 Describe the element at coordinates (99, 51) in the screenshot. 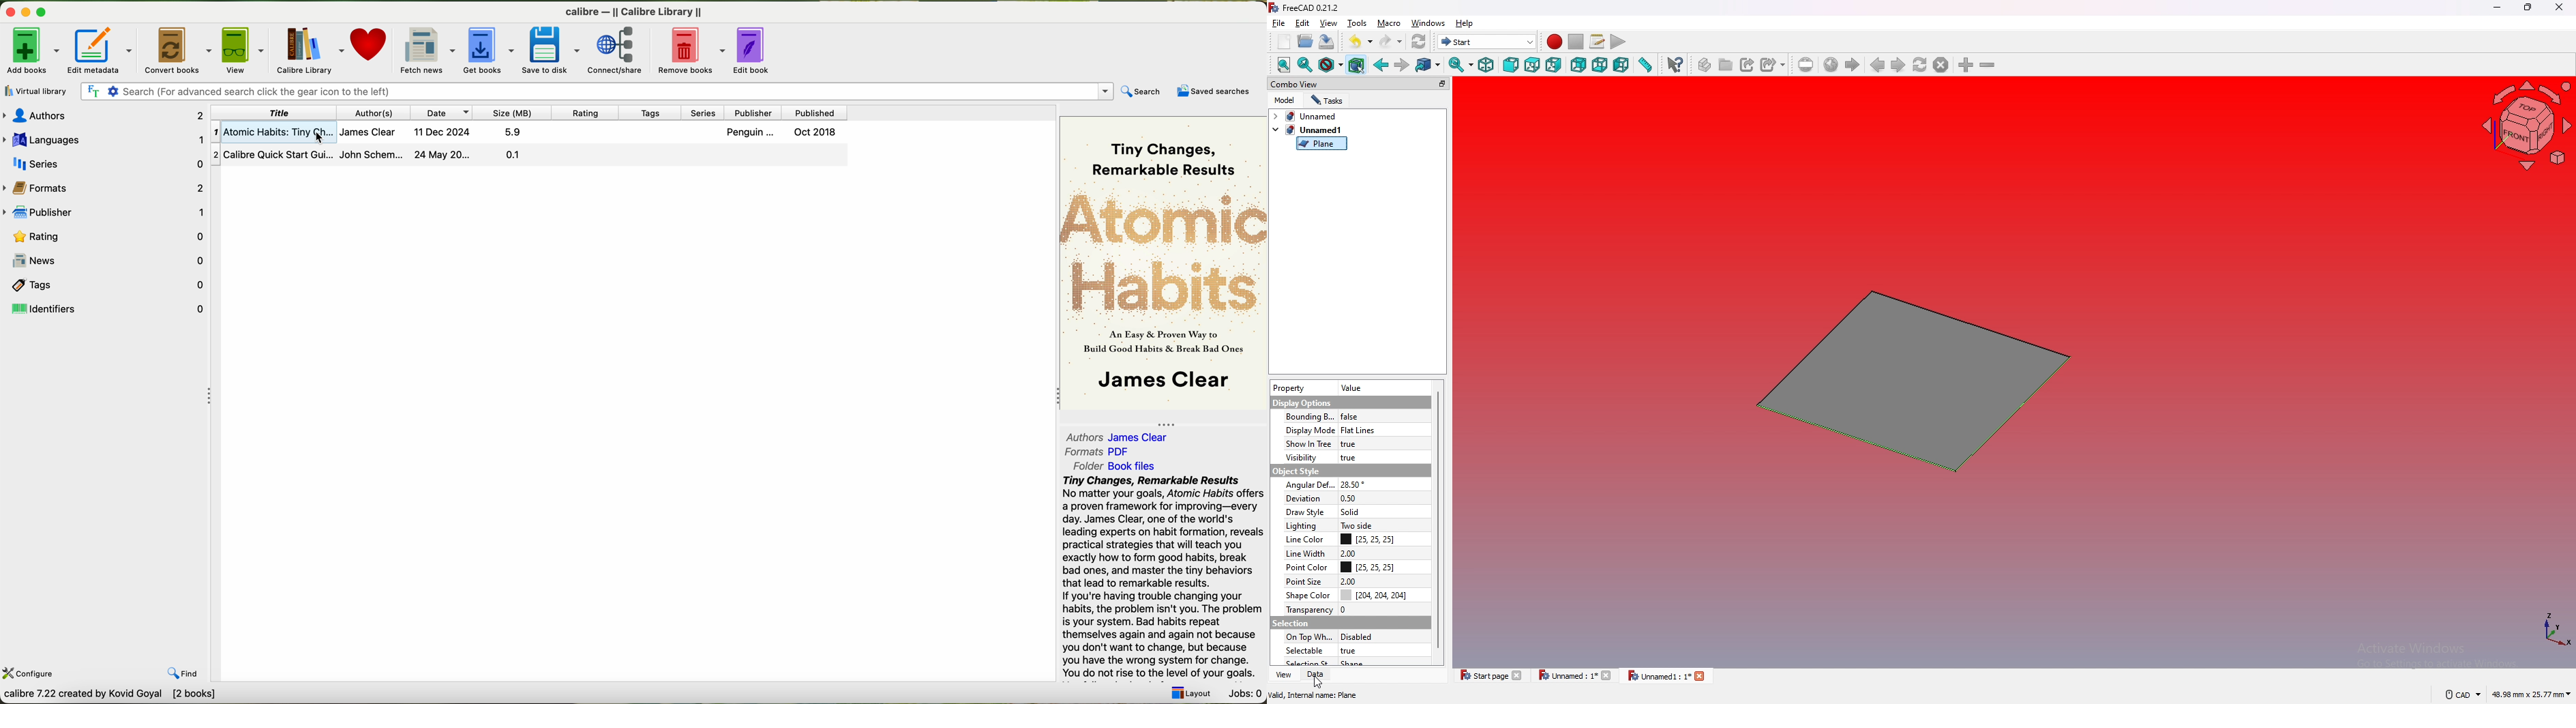

I see `edit metadata` at that location.